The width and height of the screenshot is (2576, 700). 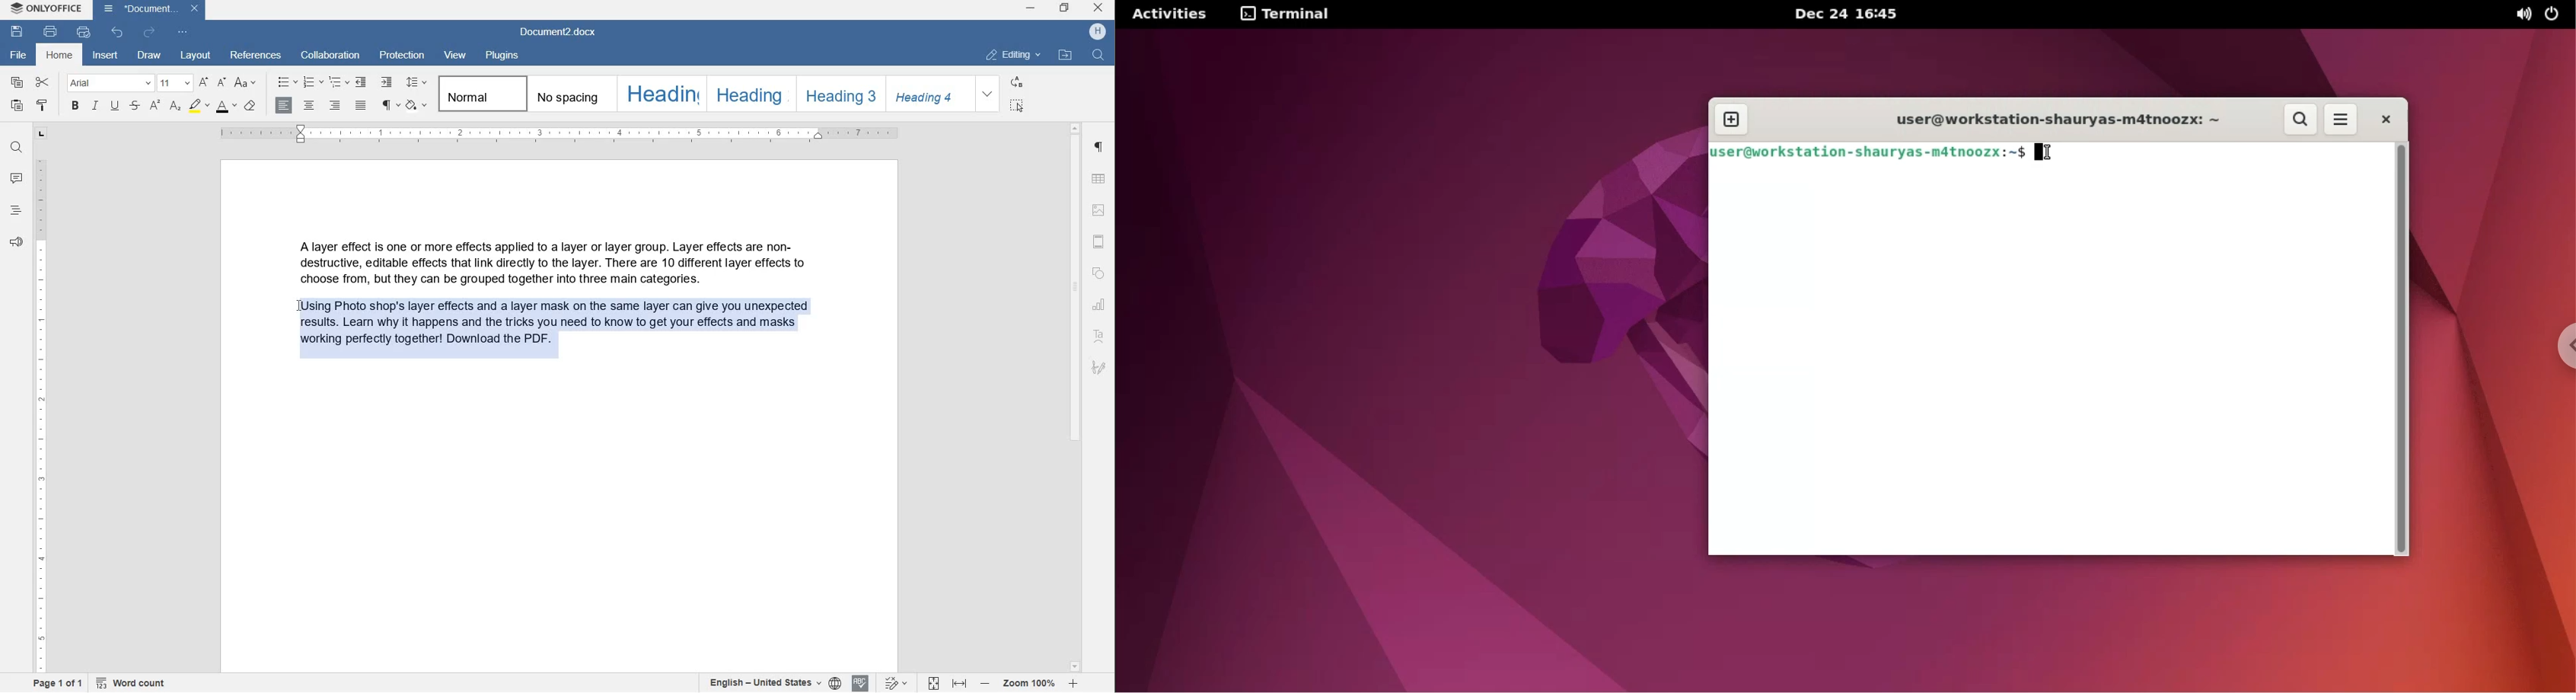 I want to click on WORD COUNT, so click(x=131, y=683).